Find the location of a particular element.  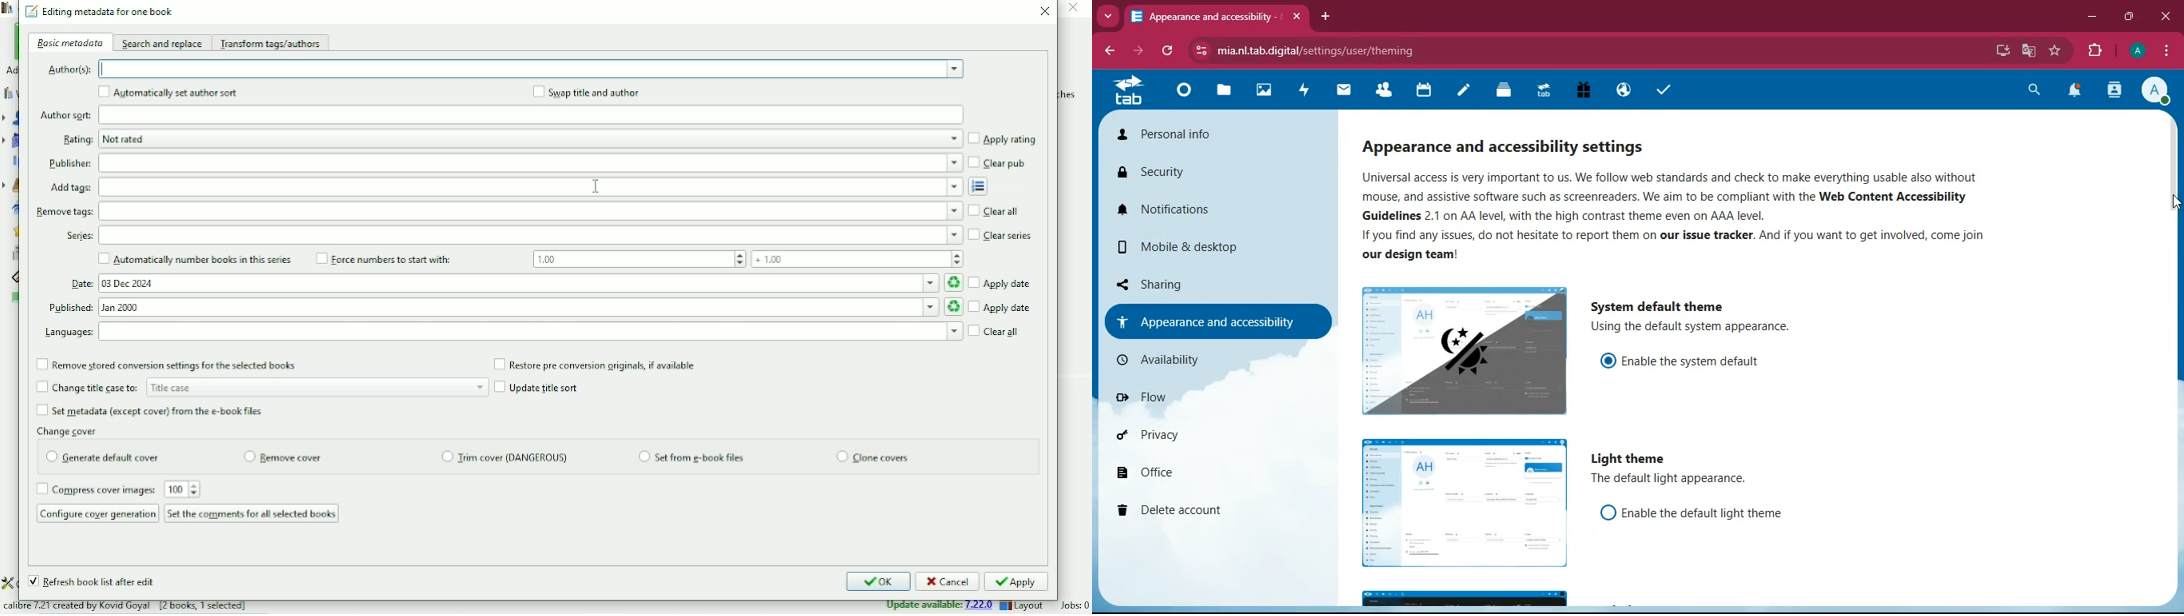

layers is located at coordinates (1509, 93).